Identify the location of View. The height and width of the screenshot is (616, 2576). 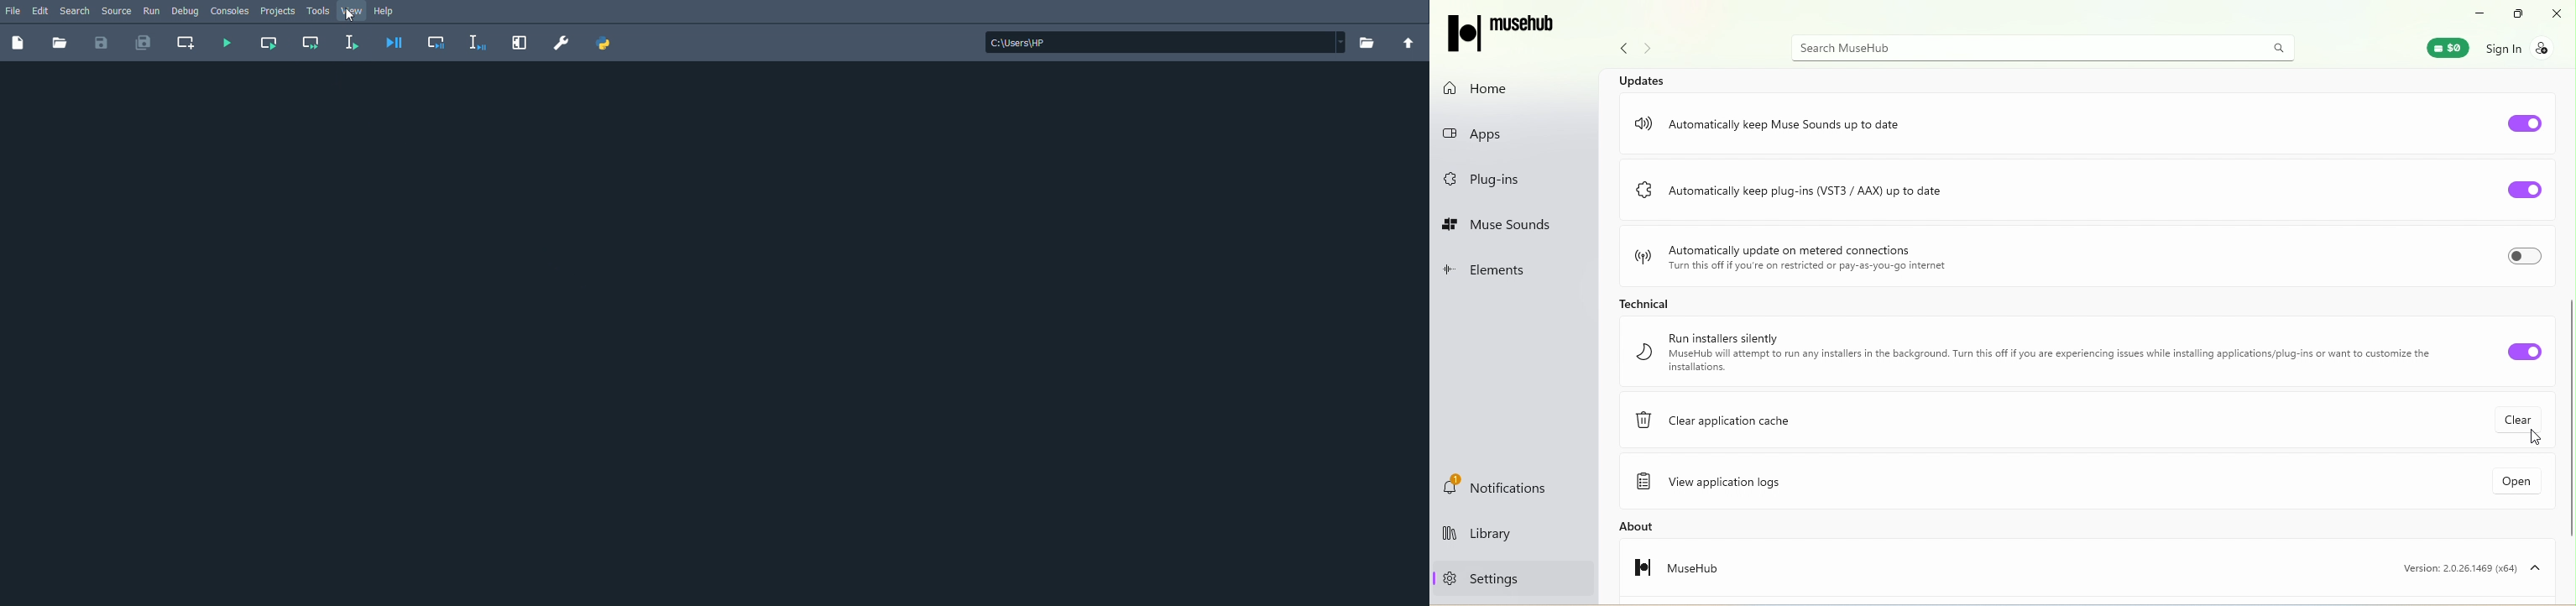
(352, 10).